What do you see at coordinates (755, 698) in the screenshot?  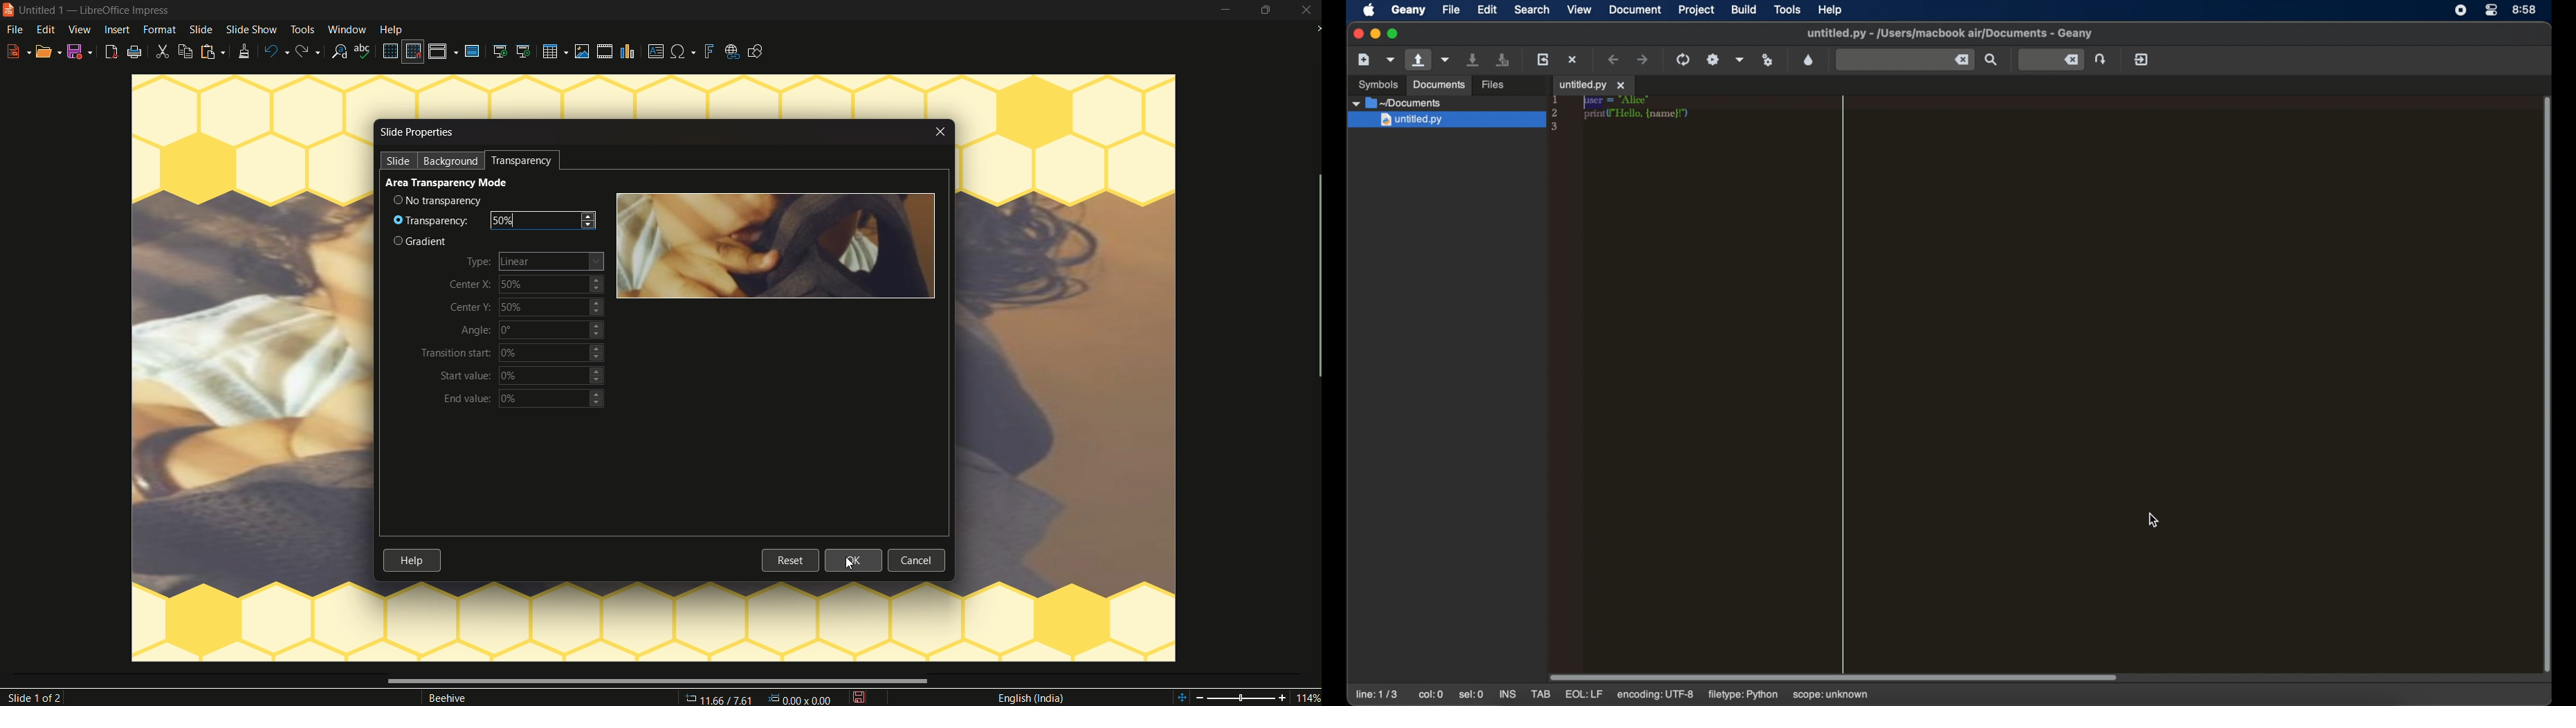 I see `11.66/7.61  00v 000` at bounding box center [755, 698].